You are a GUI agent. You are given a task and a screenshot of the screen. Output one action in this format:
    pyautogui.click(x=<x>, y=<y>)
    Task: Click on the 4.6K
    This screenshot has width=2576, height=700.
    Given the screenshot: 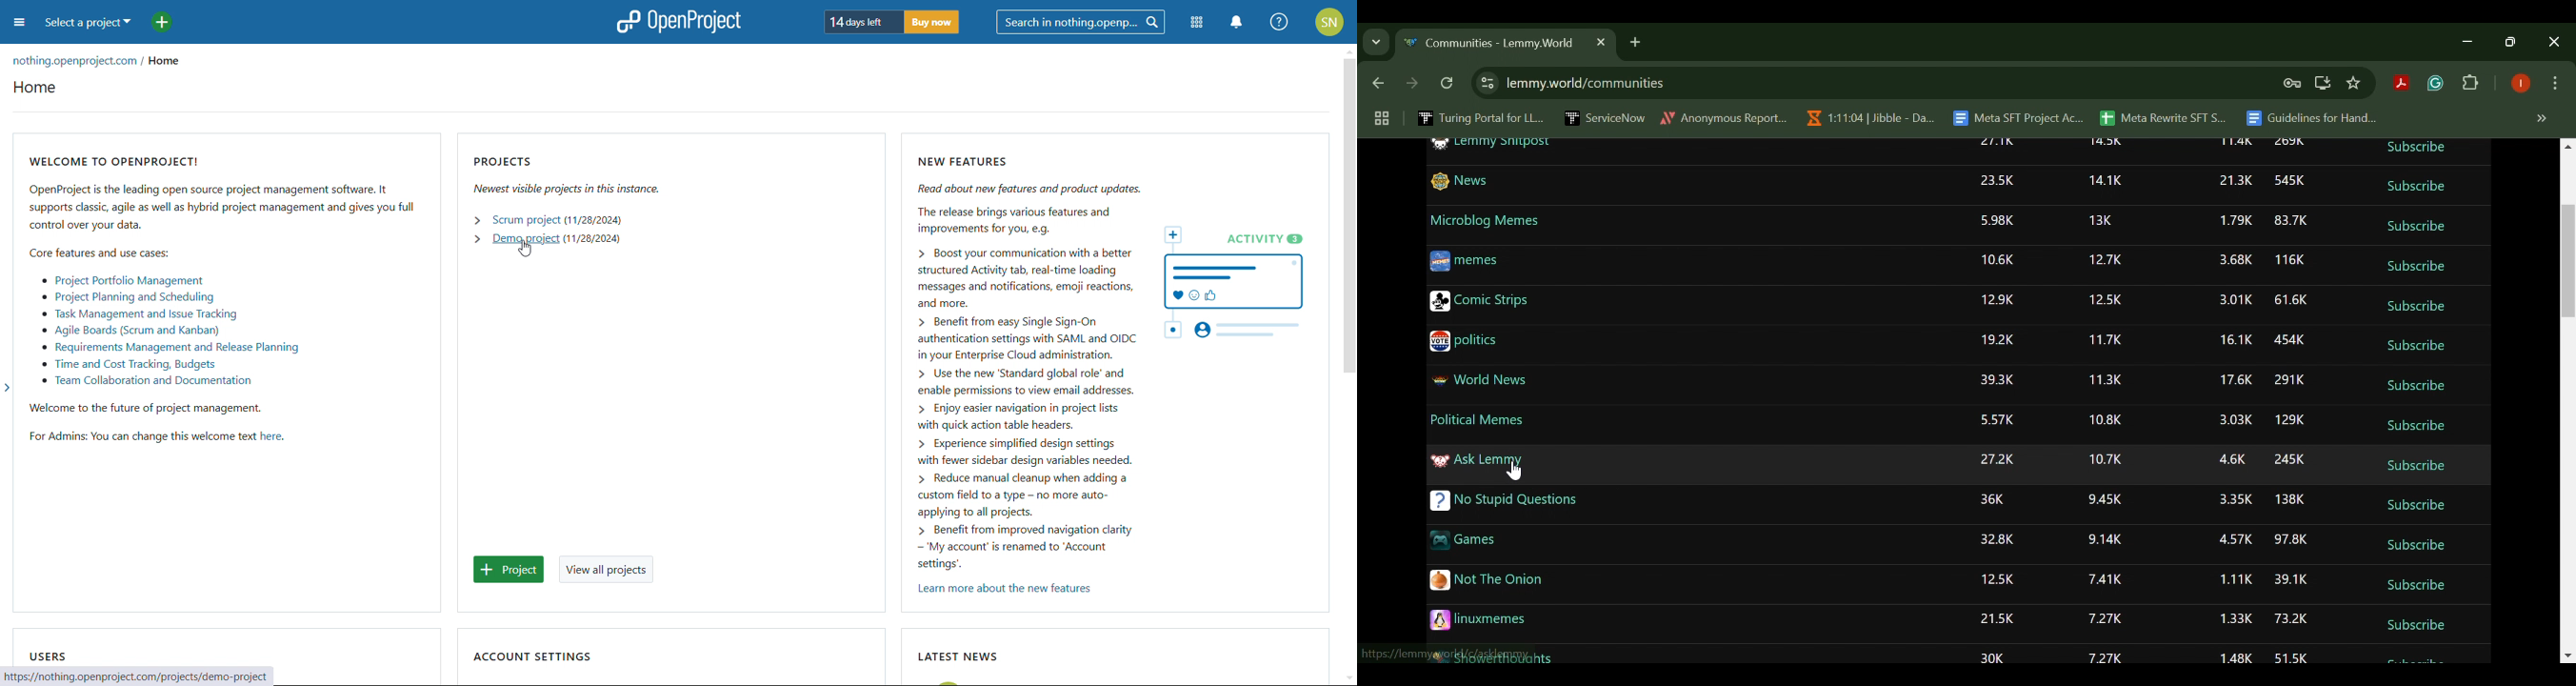 What is the action you would take?
    pyautogui.click(x=2231, y=460)
    